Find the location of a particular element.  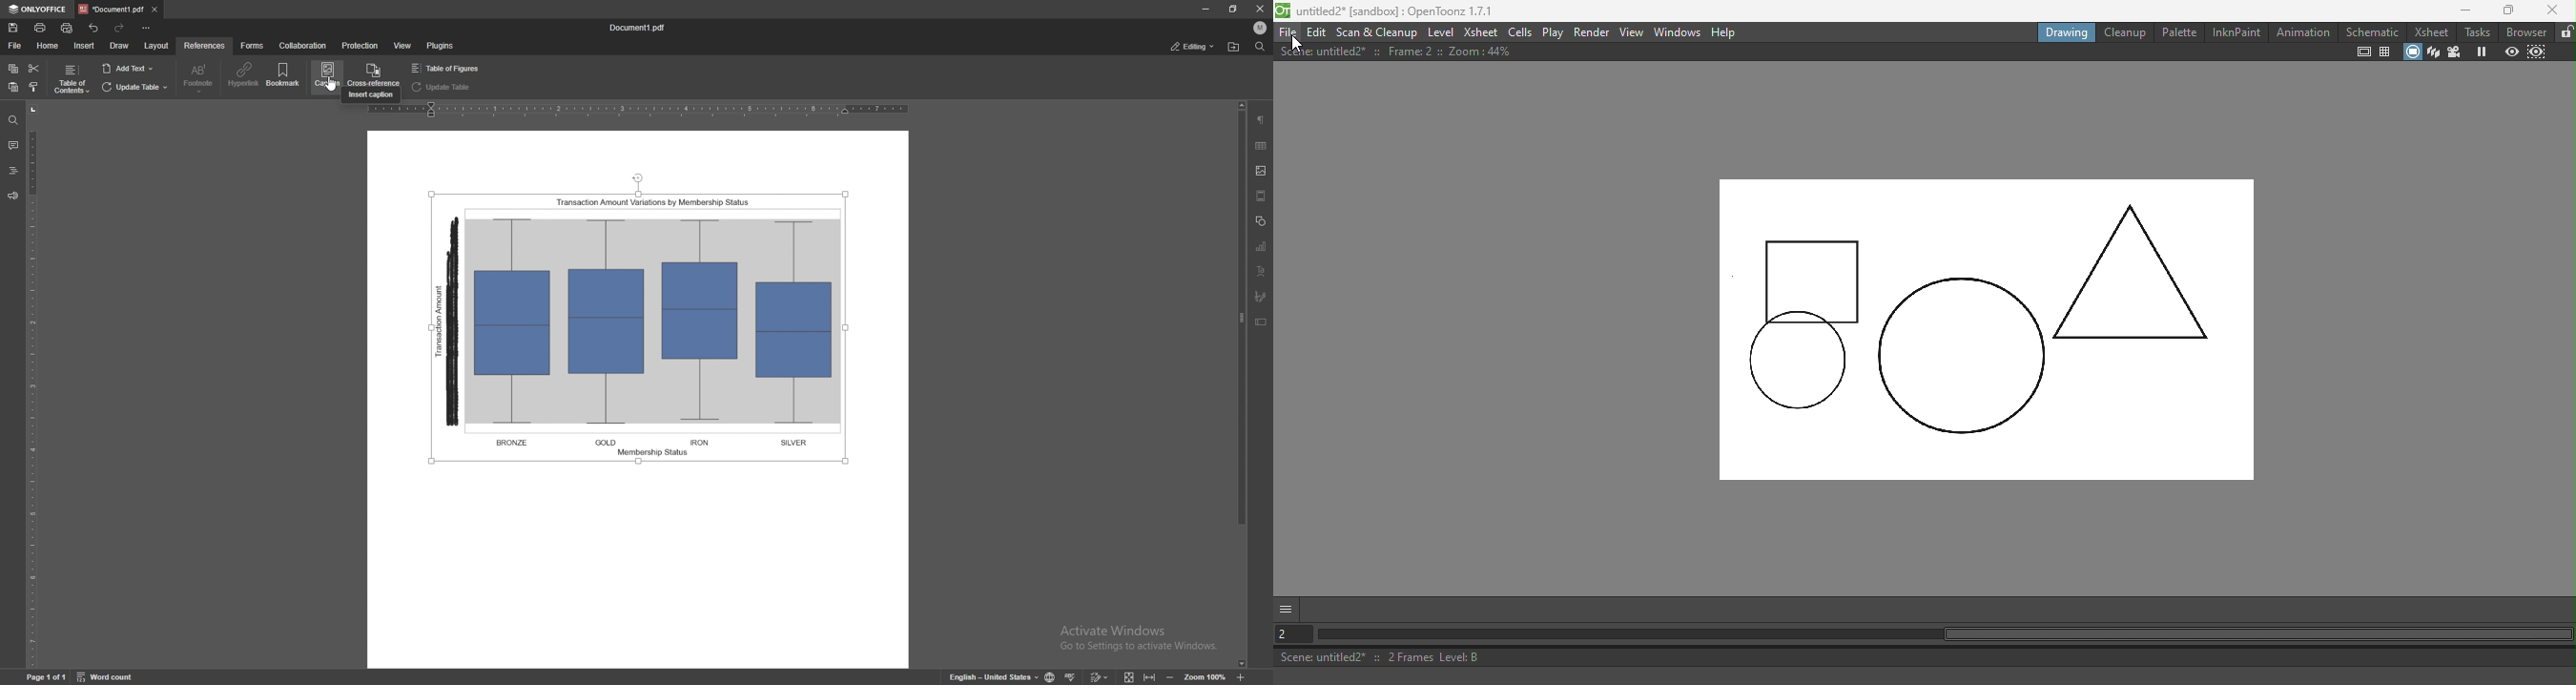

spell check is located at coordinates (1071, 676).